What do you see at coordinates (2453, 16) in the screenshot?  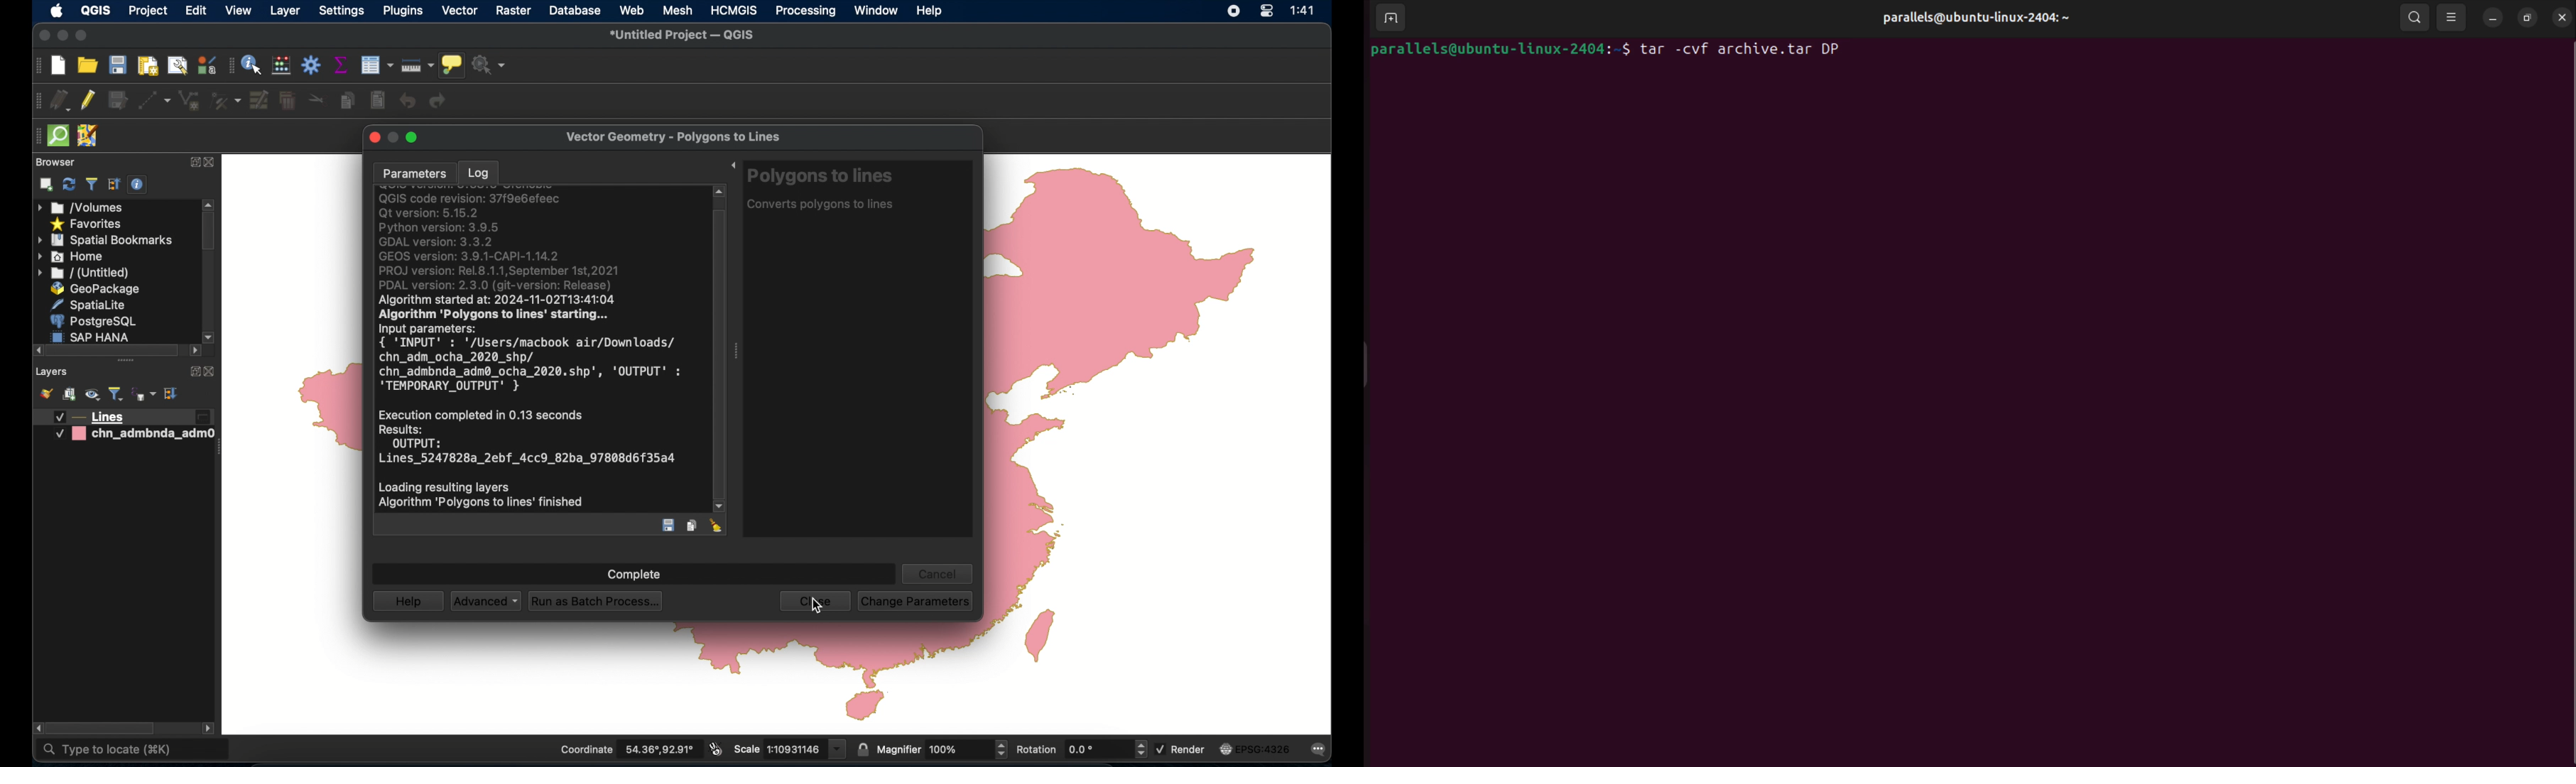 I see `view options` at bounding box center [2453, 16].